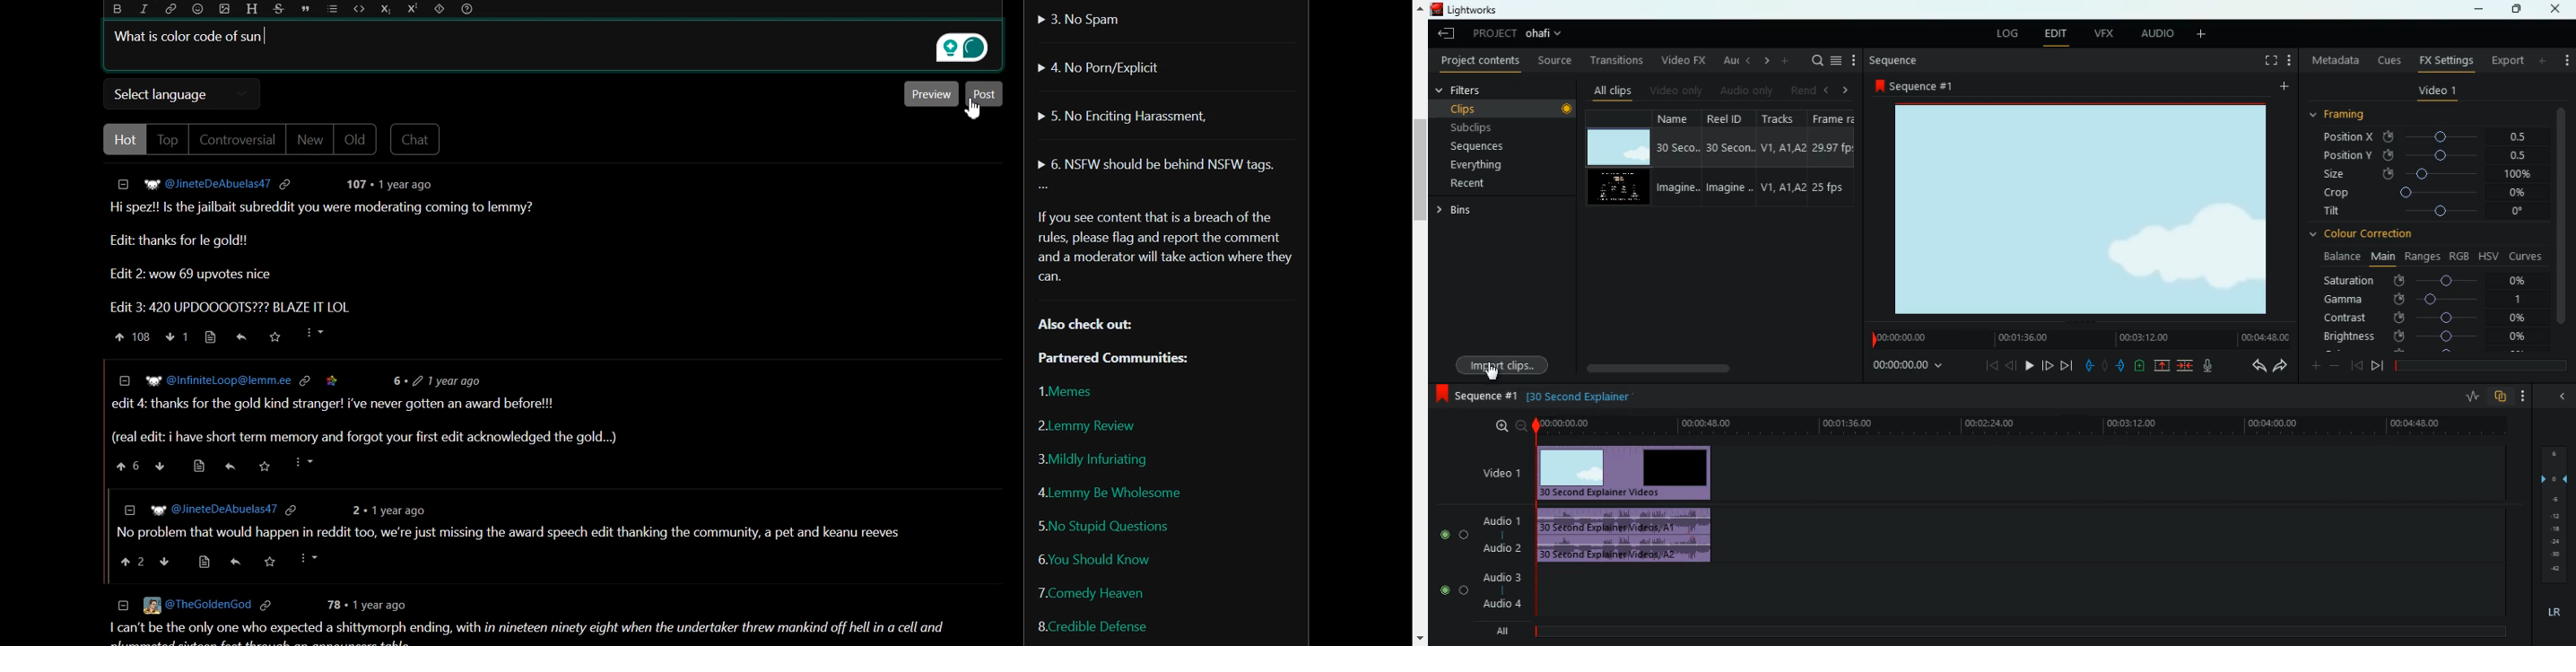  I want to click on position x, so click(2429, 136).